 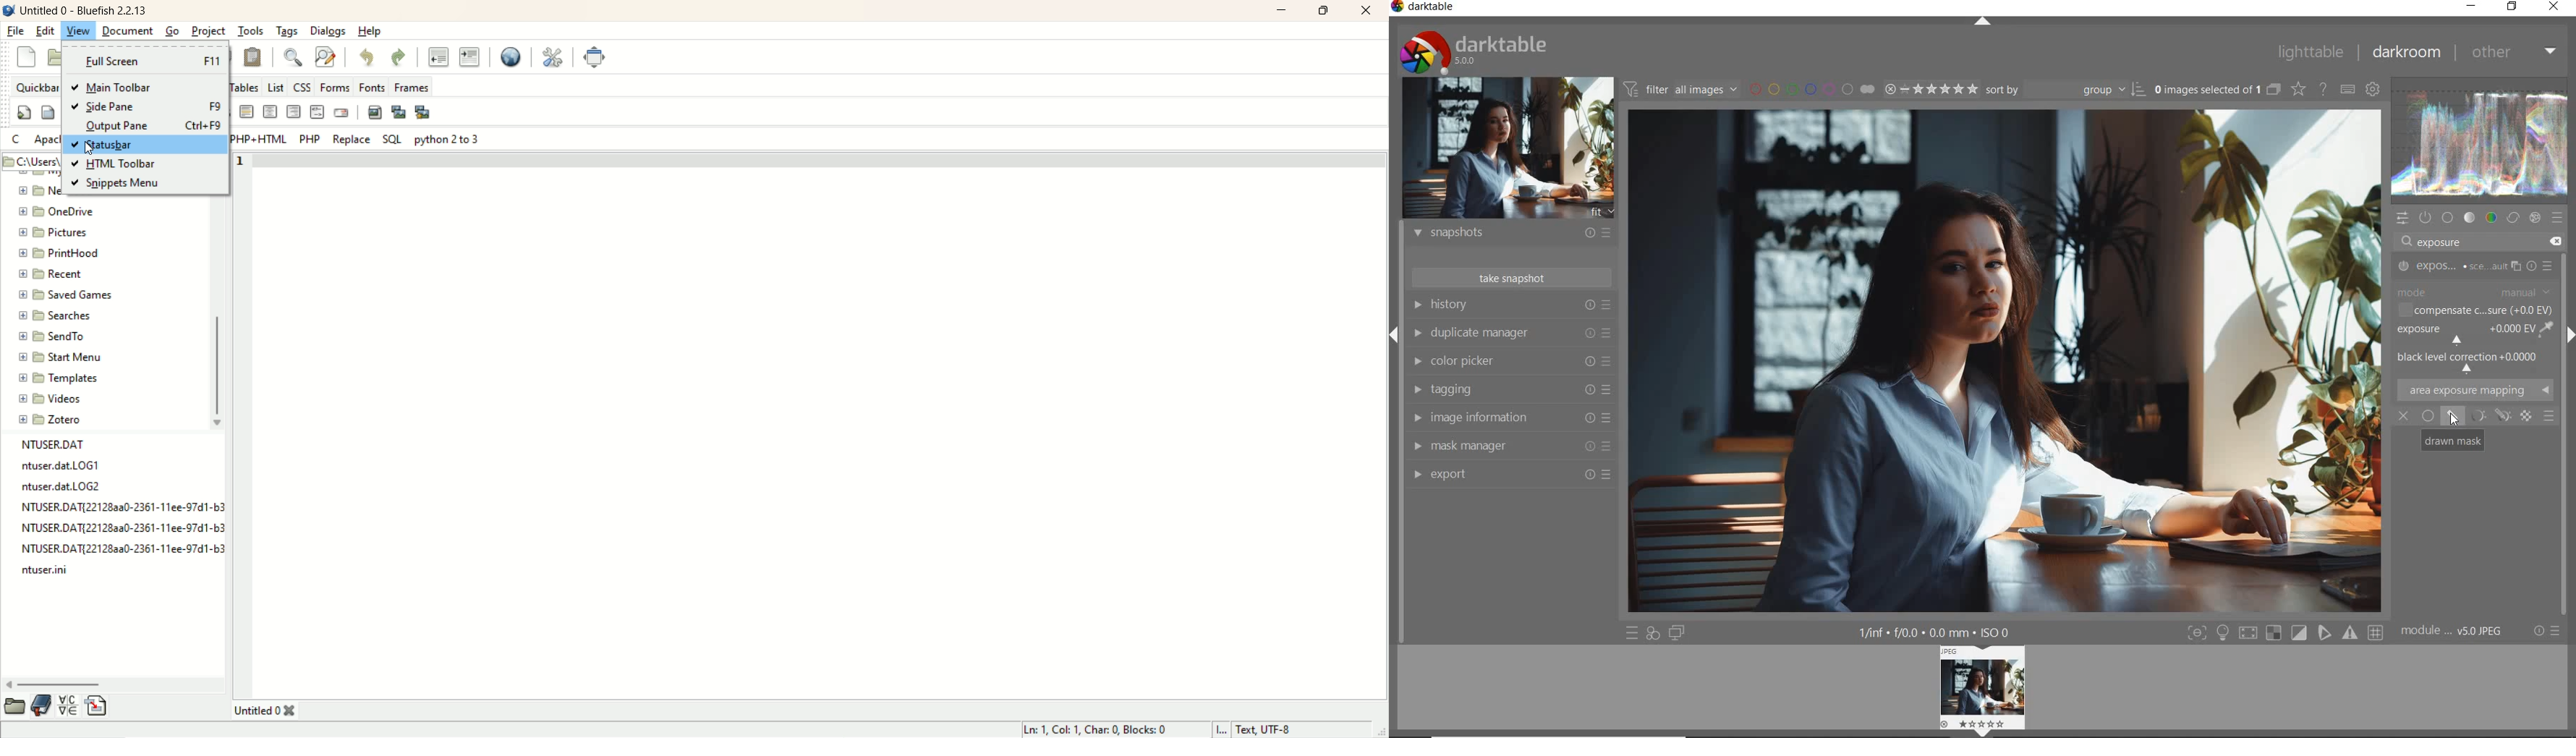 I want to click on file, so click(x=66, y=467).